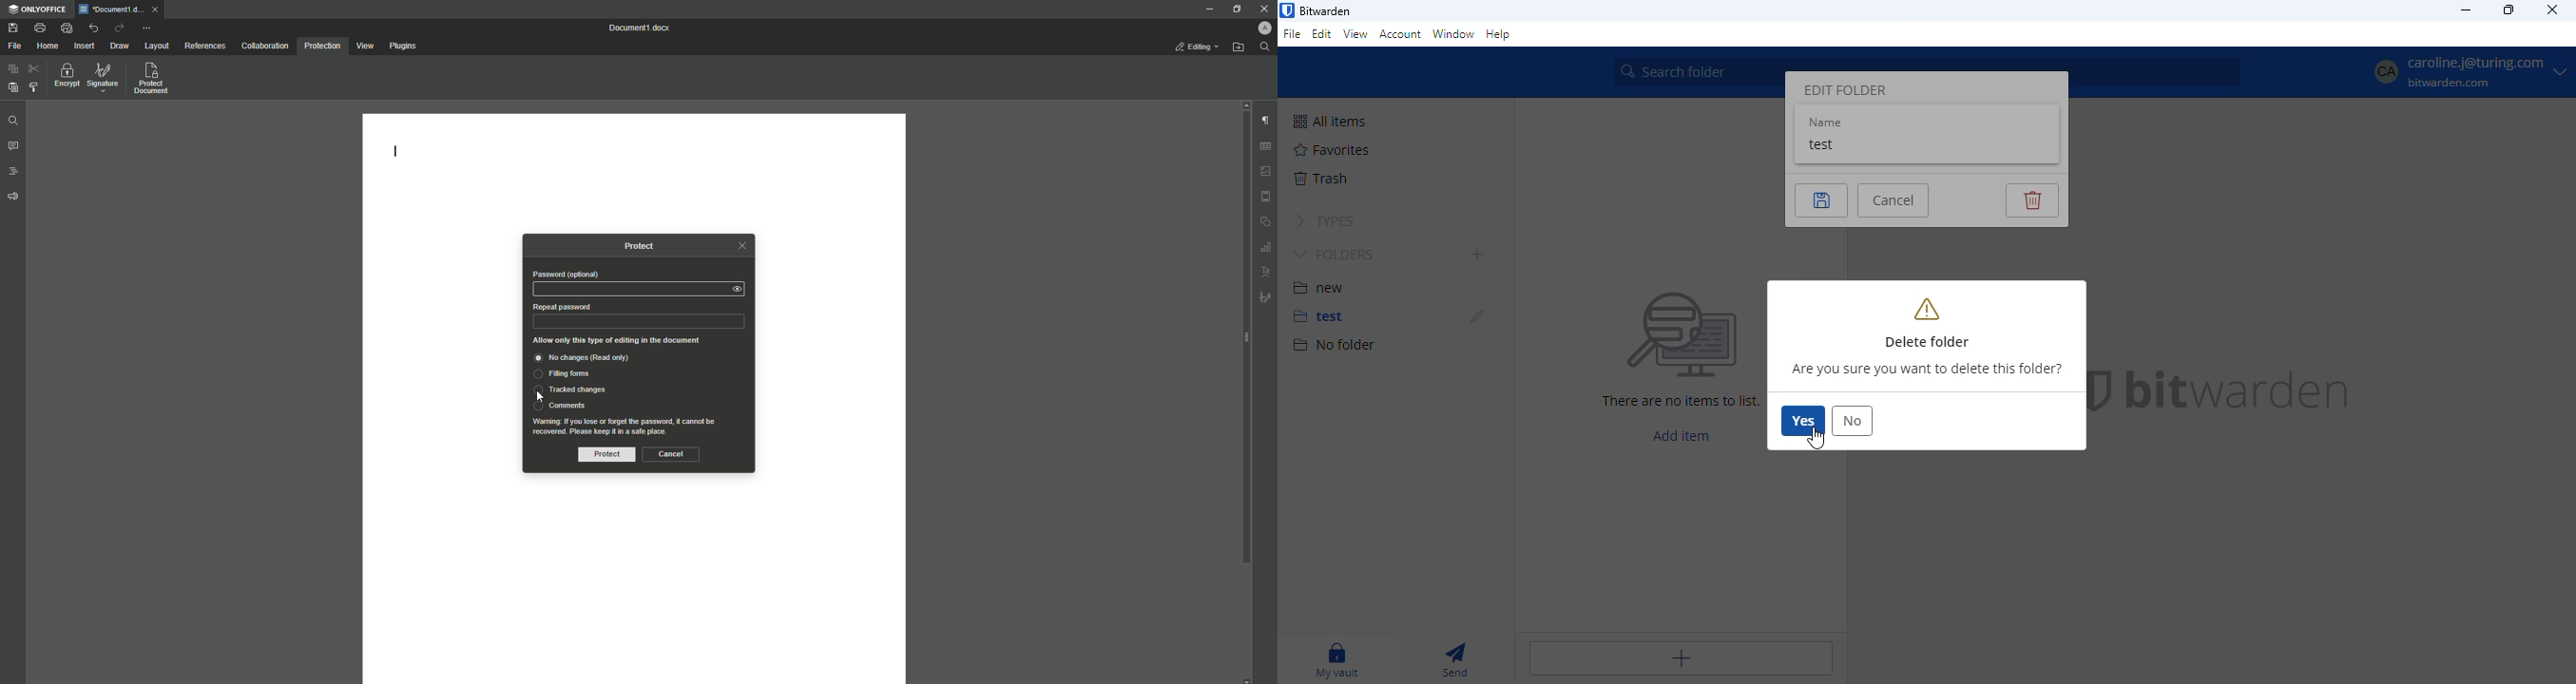 This screenshot has height=700, width=2576. What do you see at coordinates (322, 47) in the screenshot?
I see `Protection` at bounding box center [322, 47].